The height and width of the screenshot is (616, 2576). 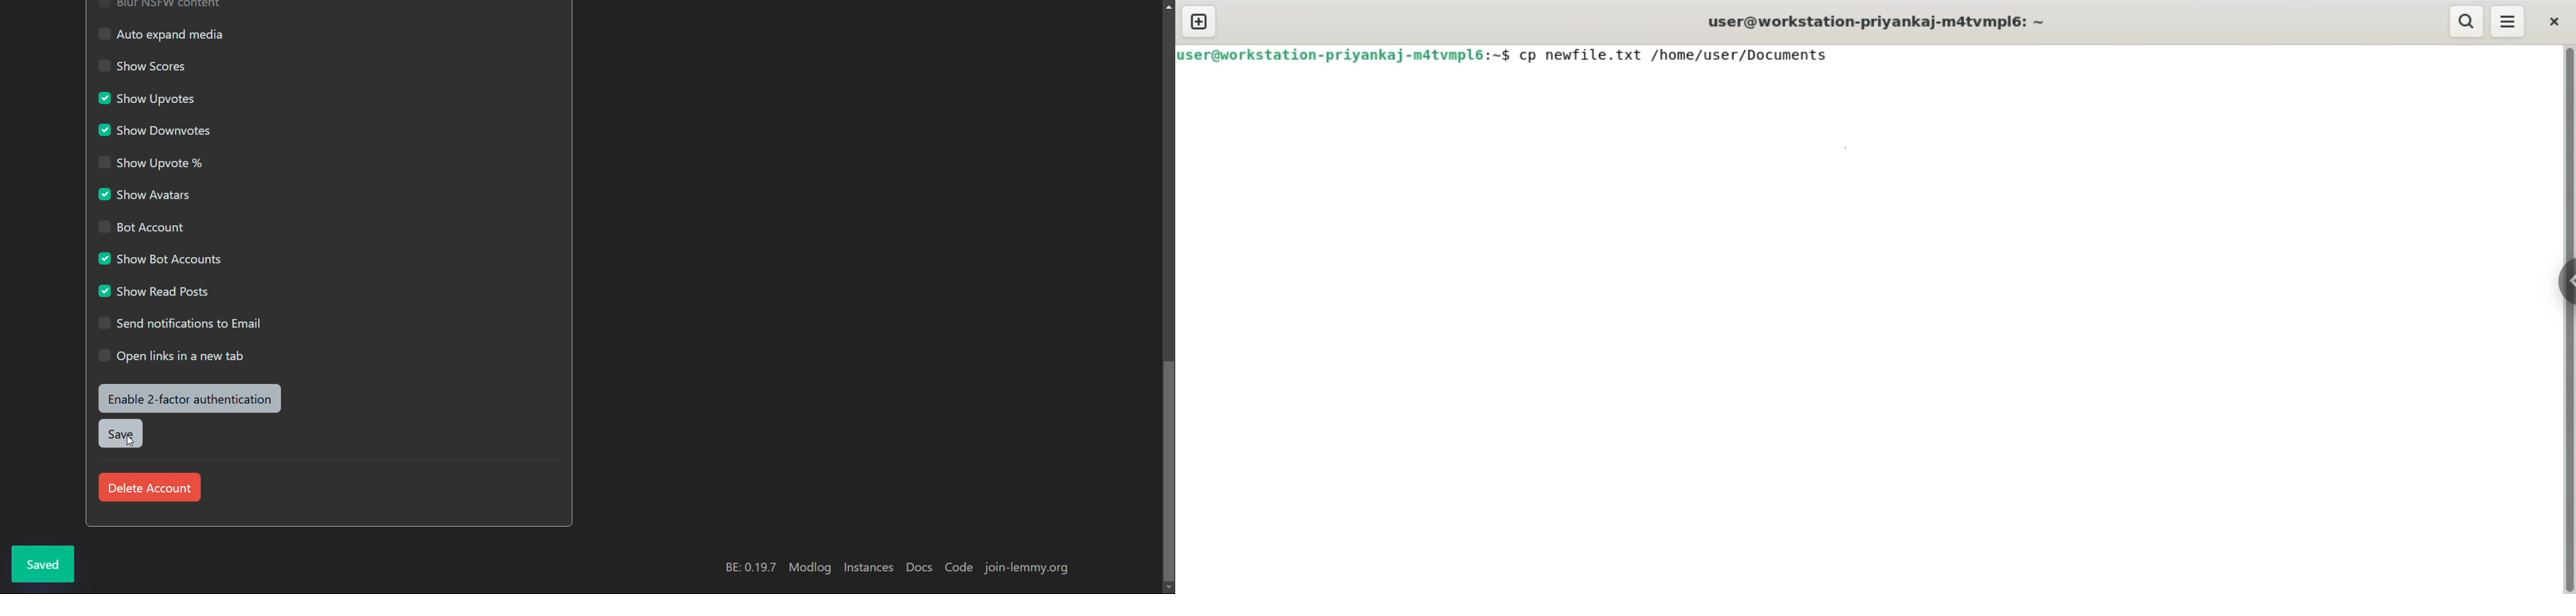 What do you see at coordinates (869, 568) in the screenshot?
I see `instances` at bounding box center [869, 568].